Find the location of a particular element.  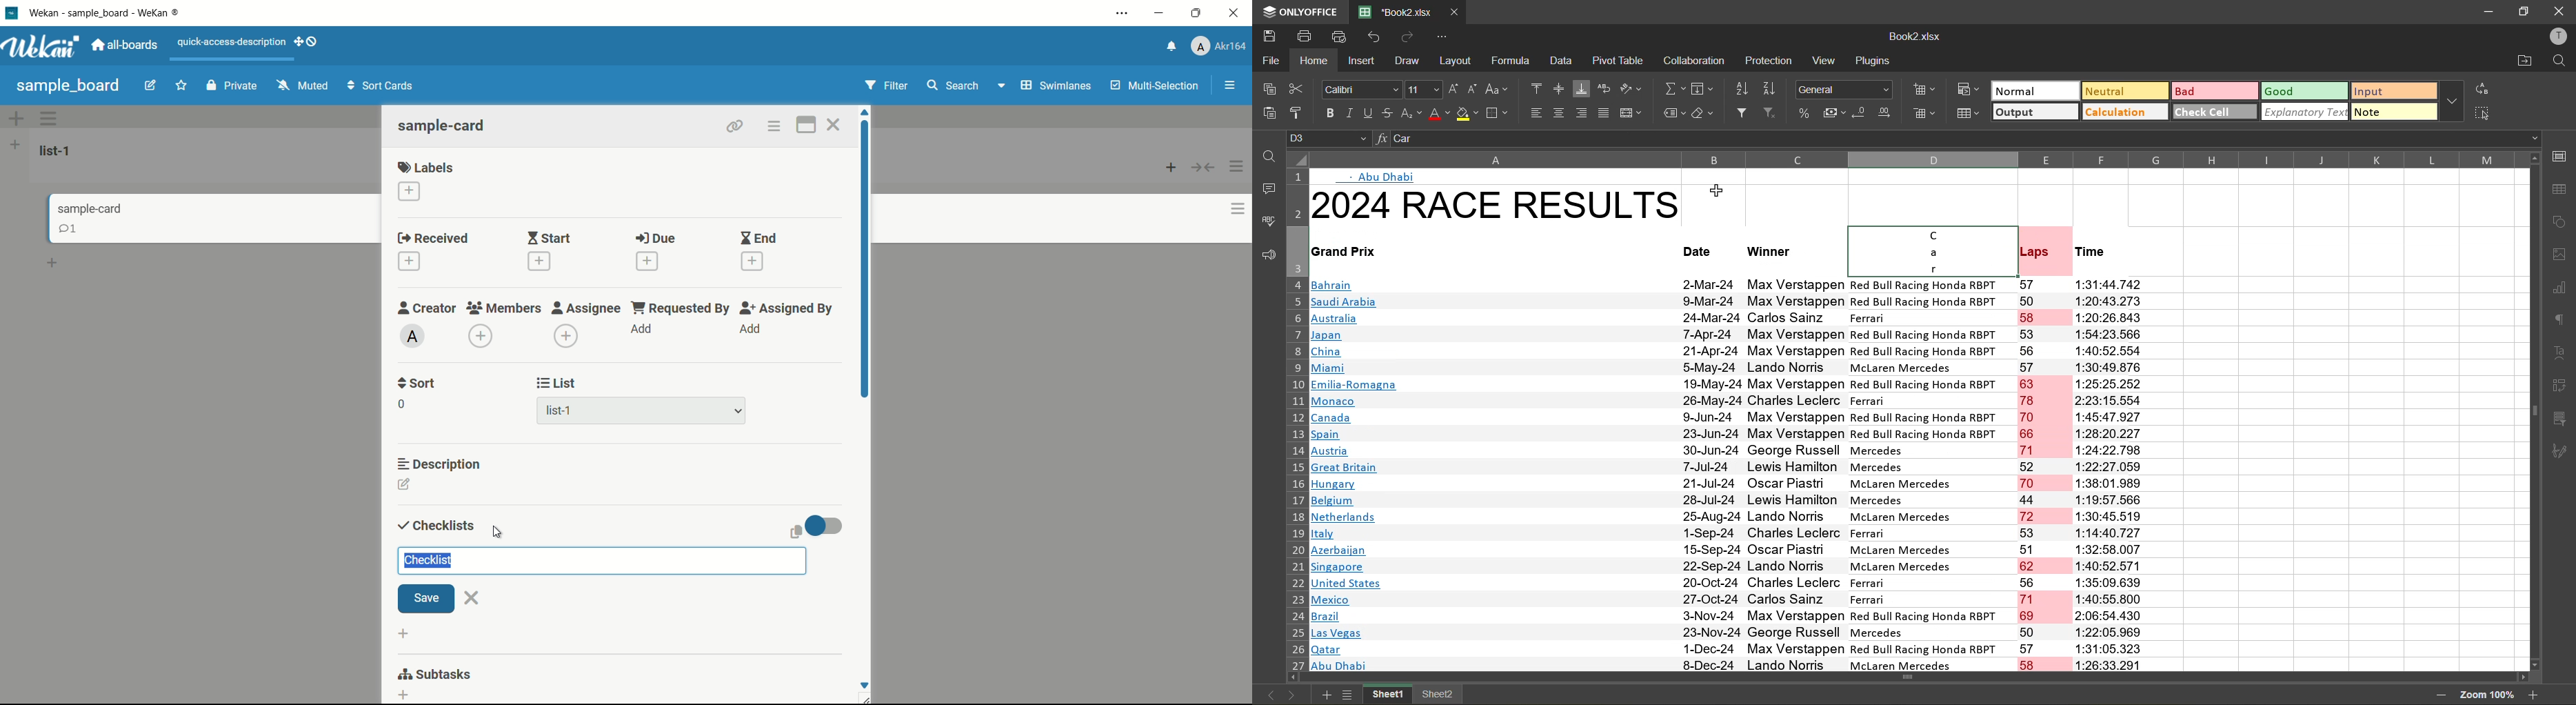

slicer is located at coordinates (2559, 418).